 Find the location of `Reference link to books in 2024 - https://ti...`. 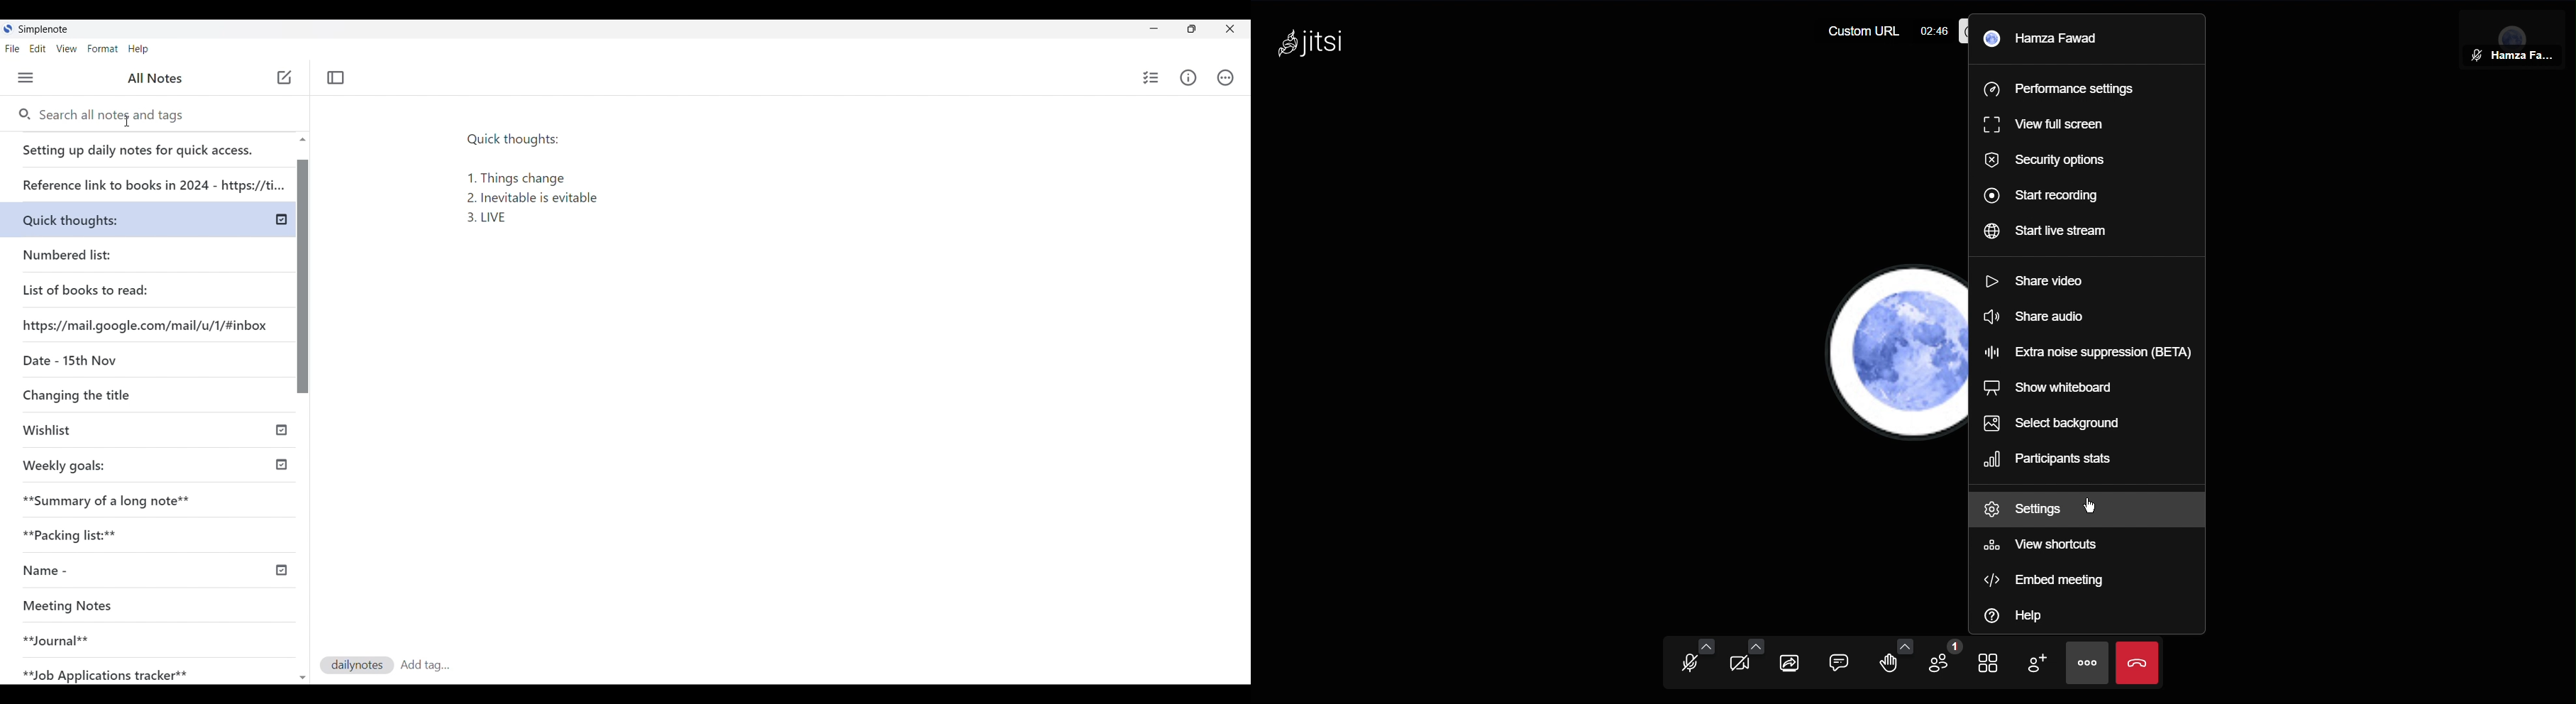

Reference link to books in 2024 - https://ti... is located at coordinates (152, 180).